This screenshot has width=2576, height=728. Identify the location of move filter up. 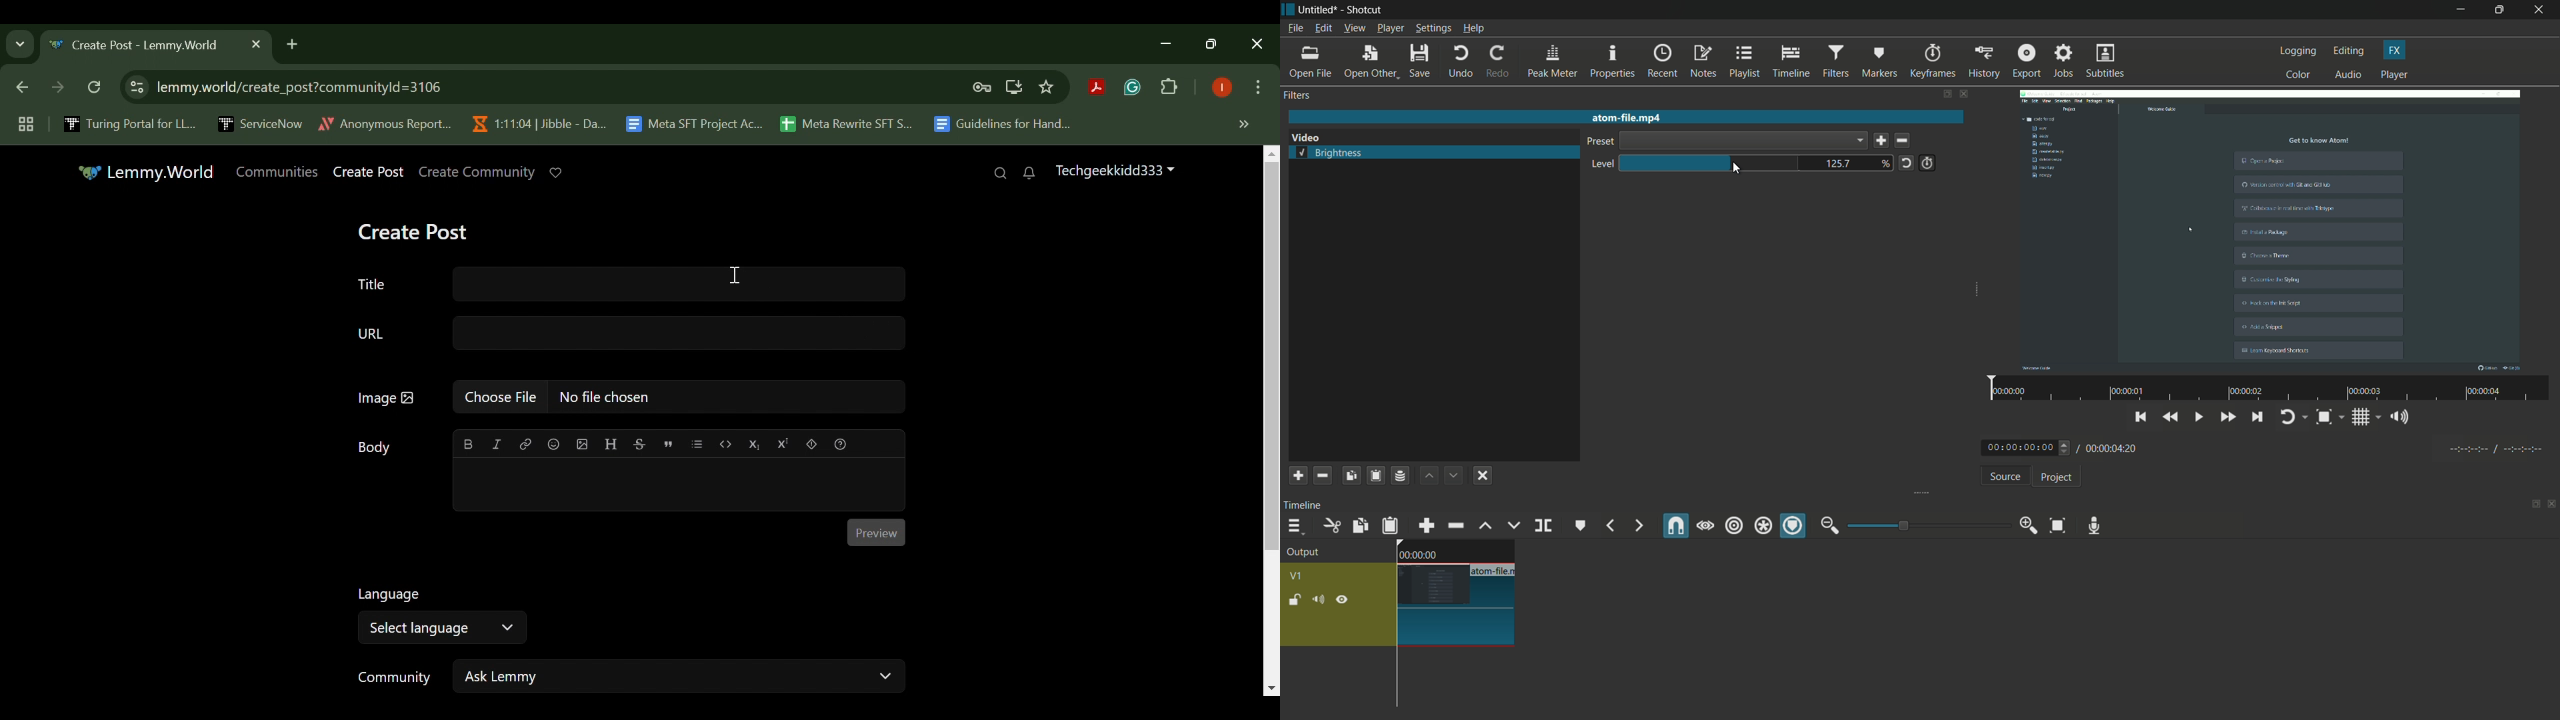
(1429, 475).